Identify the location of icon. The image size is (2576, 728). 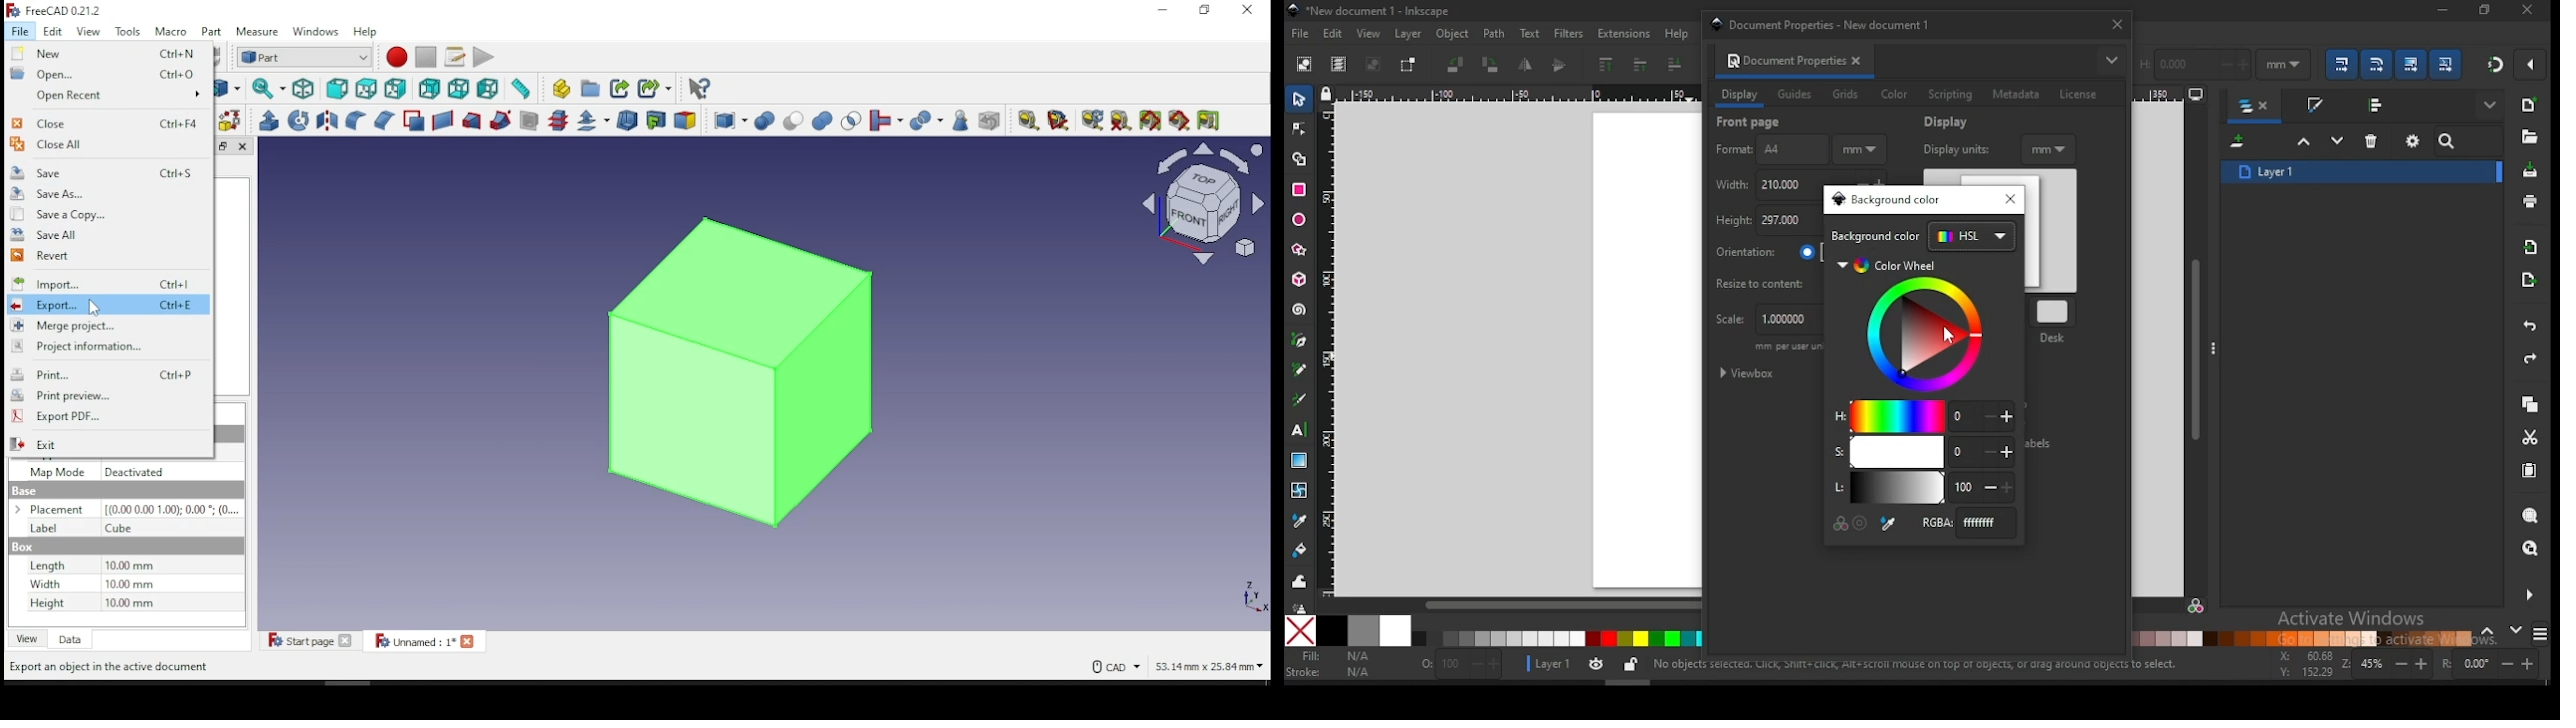
(57, 13).